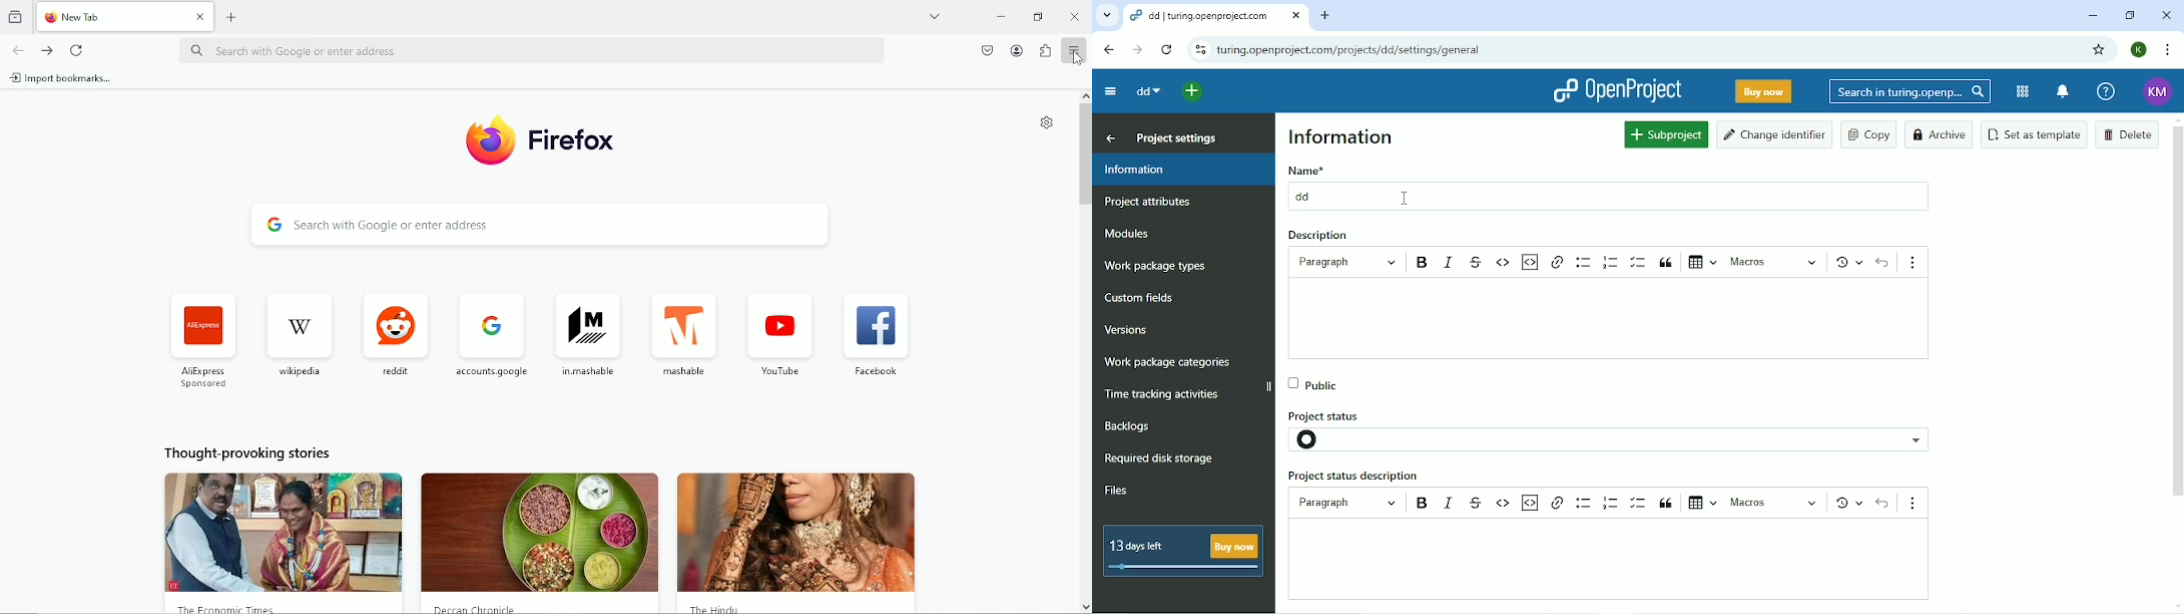 The width and height of the screenshot is (2184, 616). I want to click on Custom fields, so click(1143, 299).